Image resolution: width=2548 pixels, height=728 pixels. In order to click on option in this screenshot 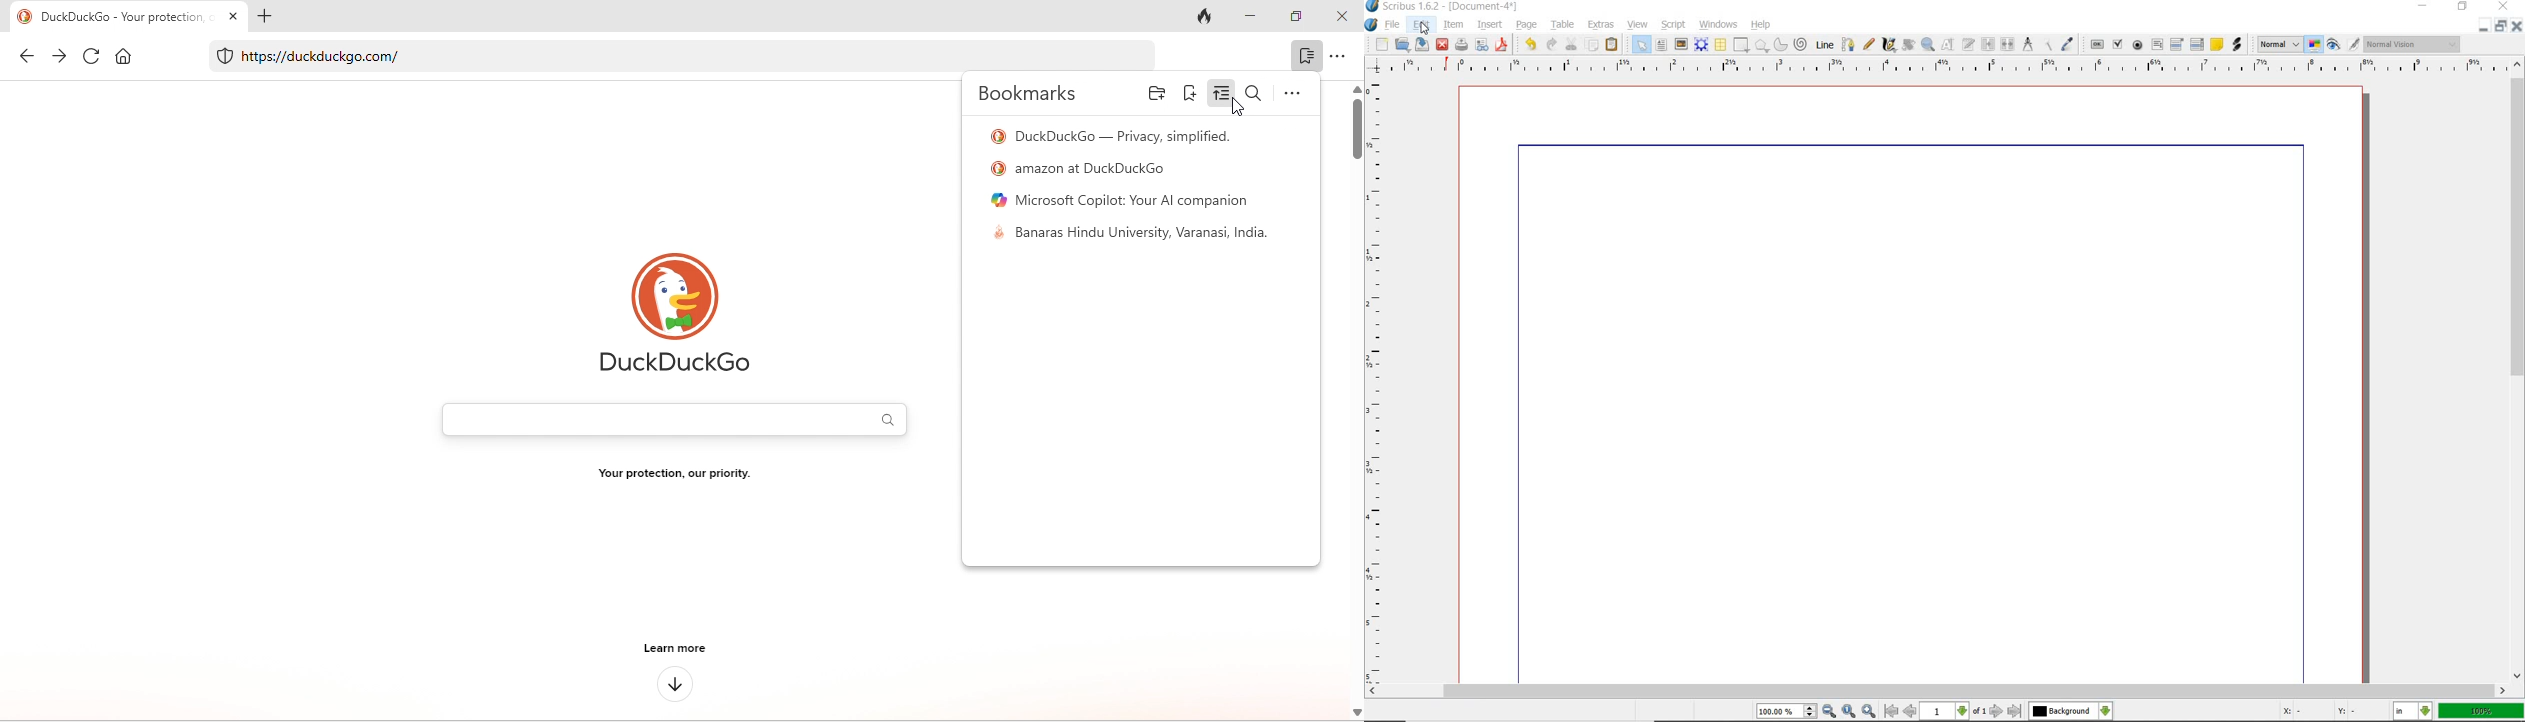, I will do `click(1289, 94)`.